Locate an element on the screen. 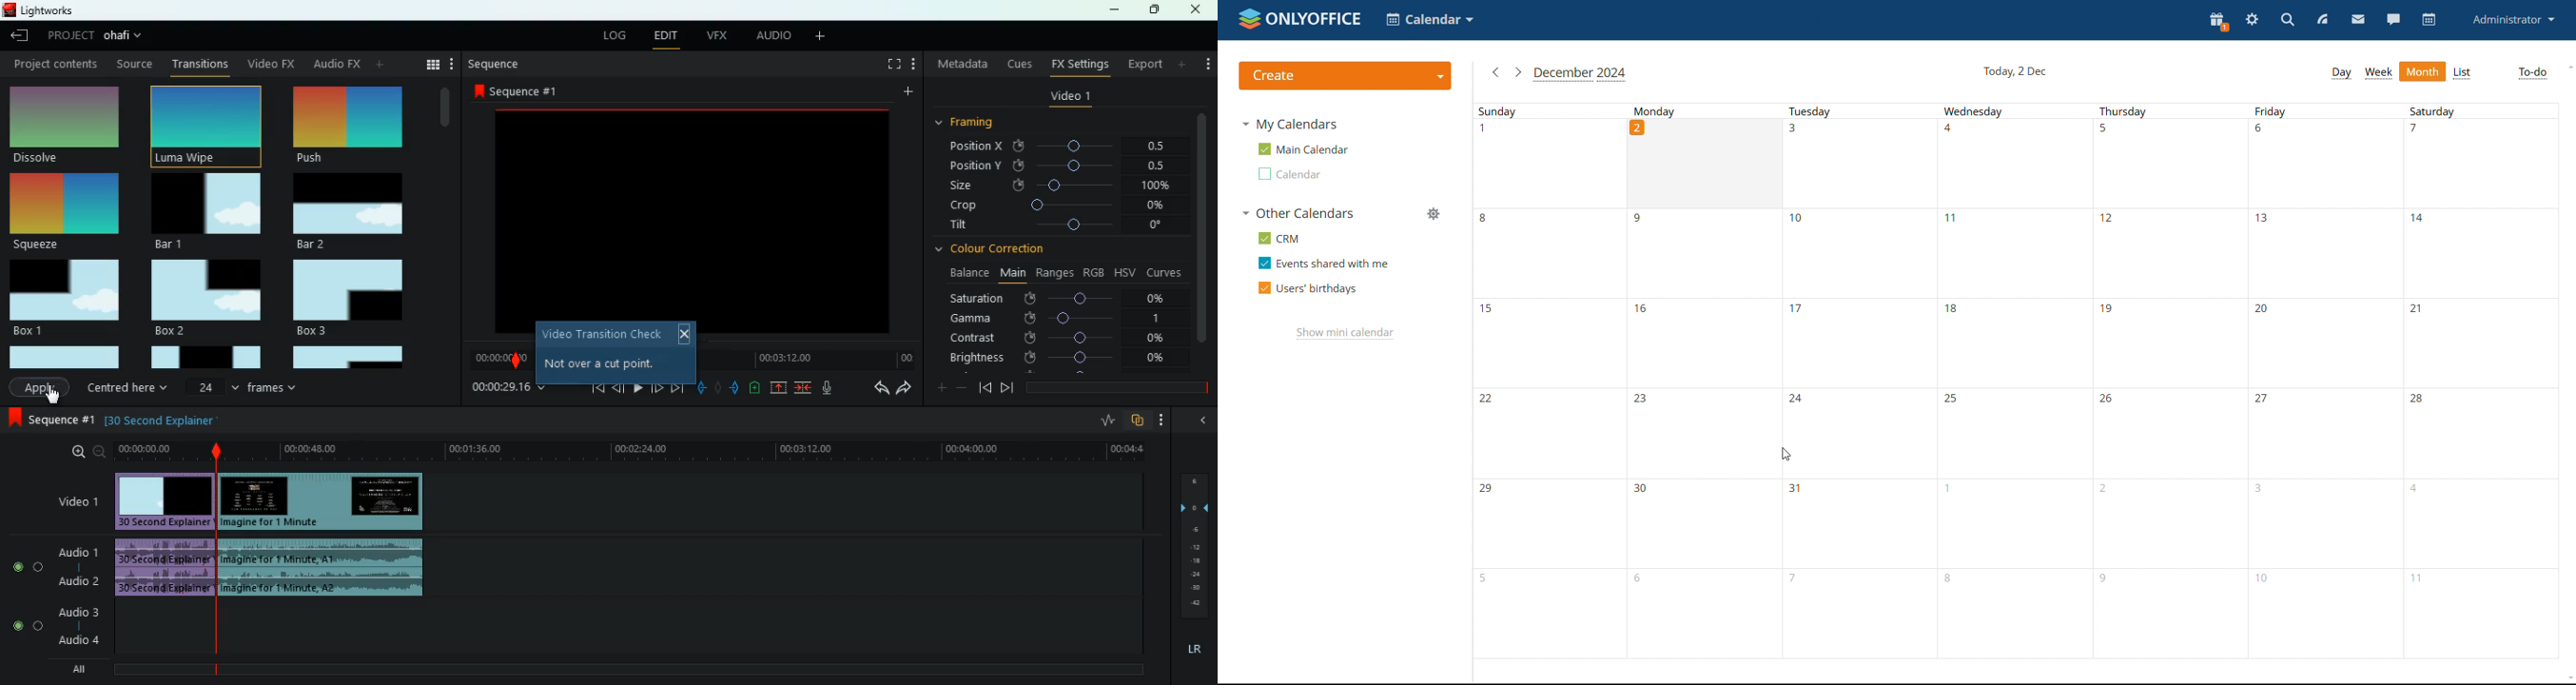  back is located at coordinates (22, 37).